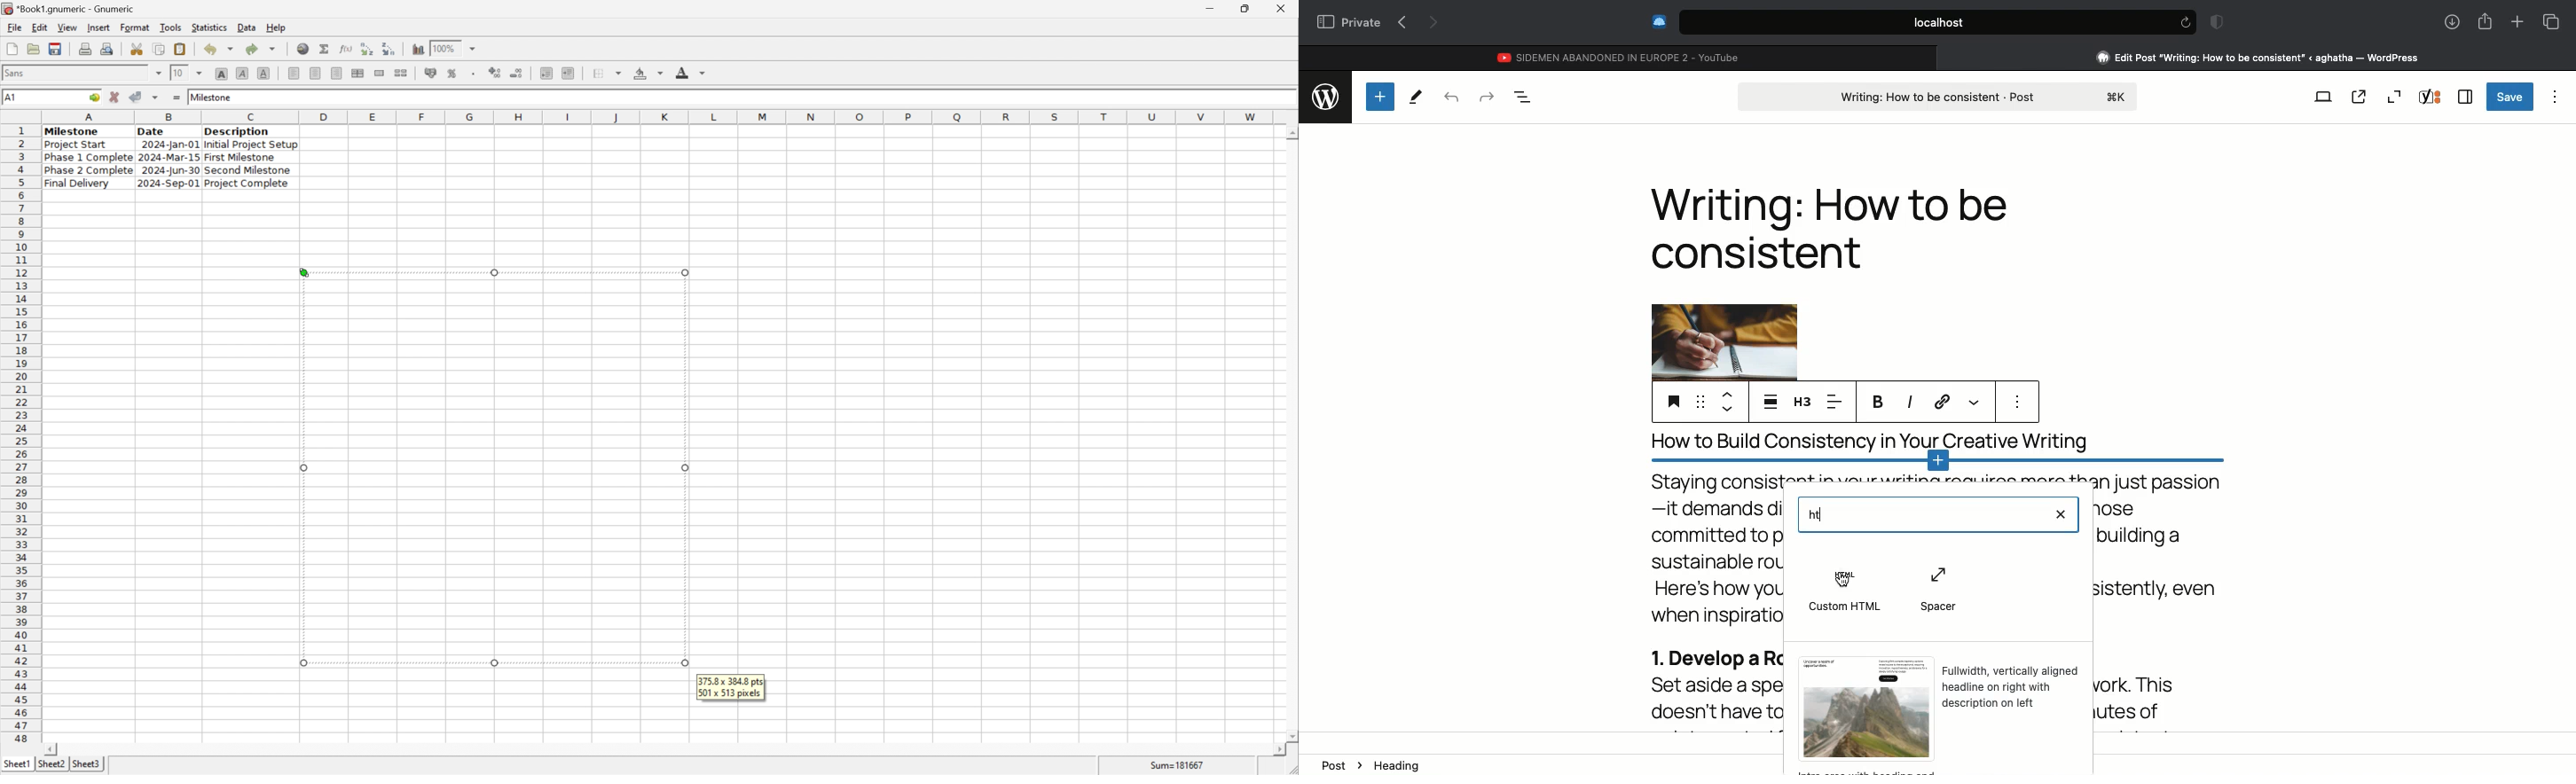 The image size is (2576, 784). Describe the element at coordinates (1941, 703) in the screenshot. I see `Template` at that location.